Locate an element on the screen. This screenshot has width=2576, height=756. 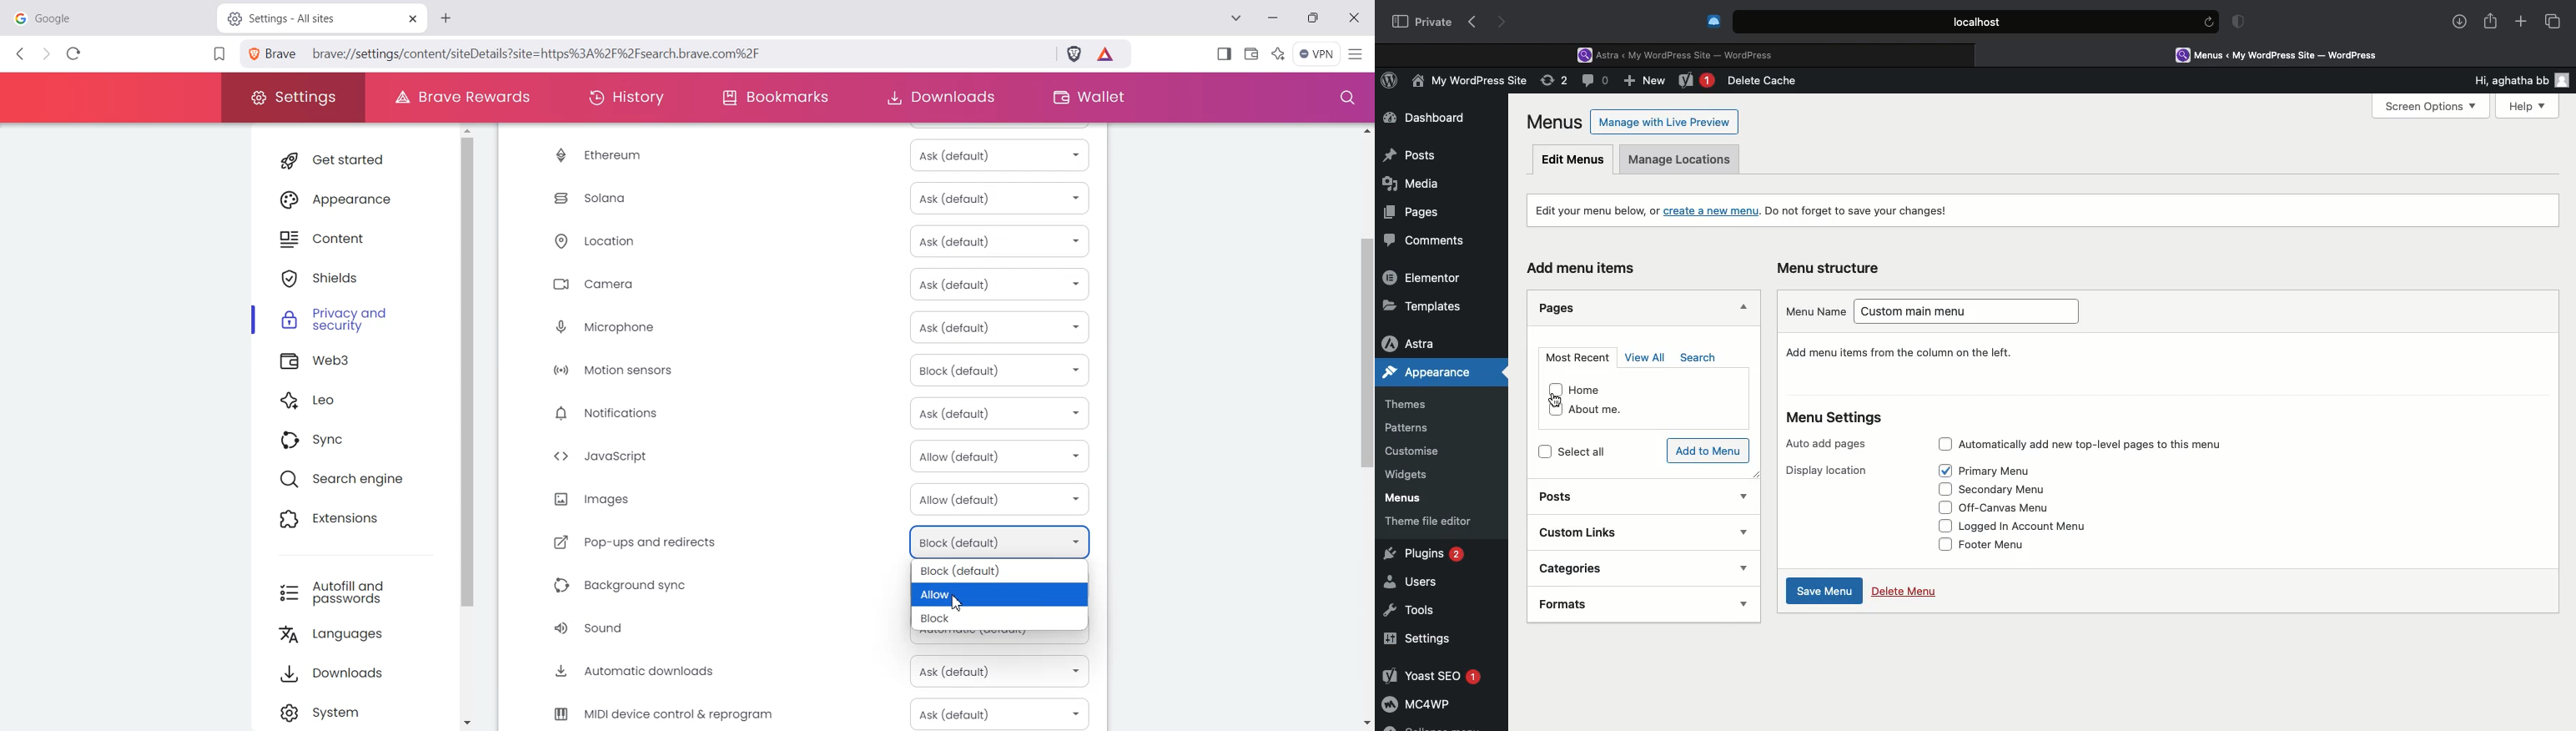
checkbox is located at coordinates (1542, 451).